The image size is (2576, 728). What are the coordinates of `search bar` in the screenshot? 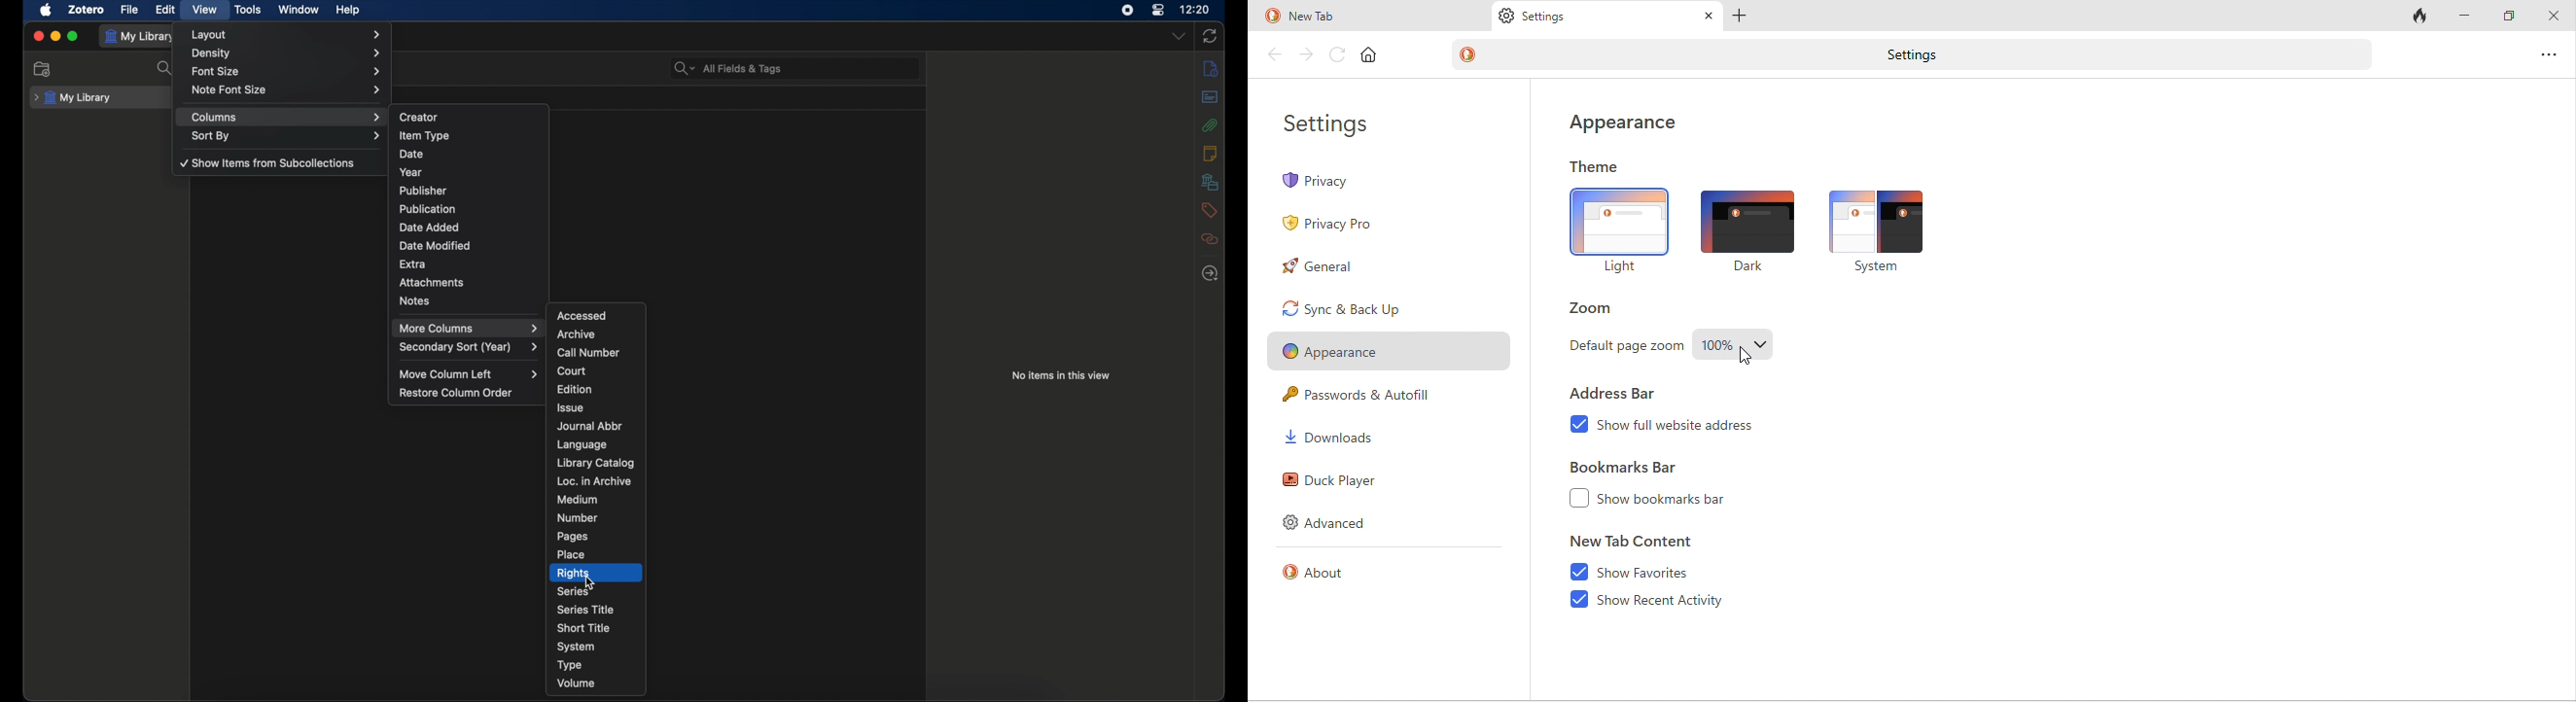 It's located at (727, 68).